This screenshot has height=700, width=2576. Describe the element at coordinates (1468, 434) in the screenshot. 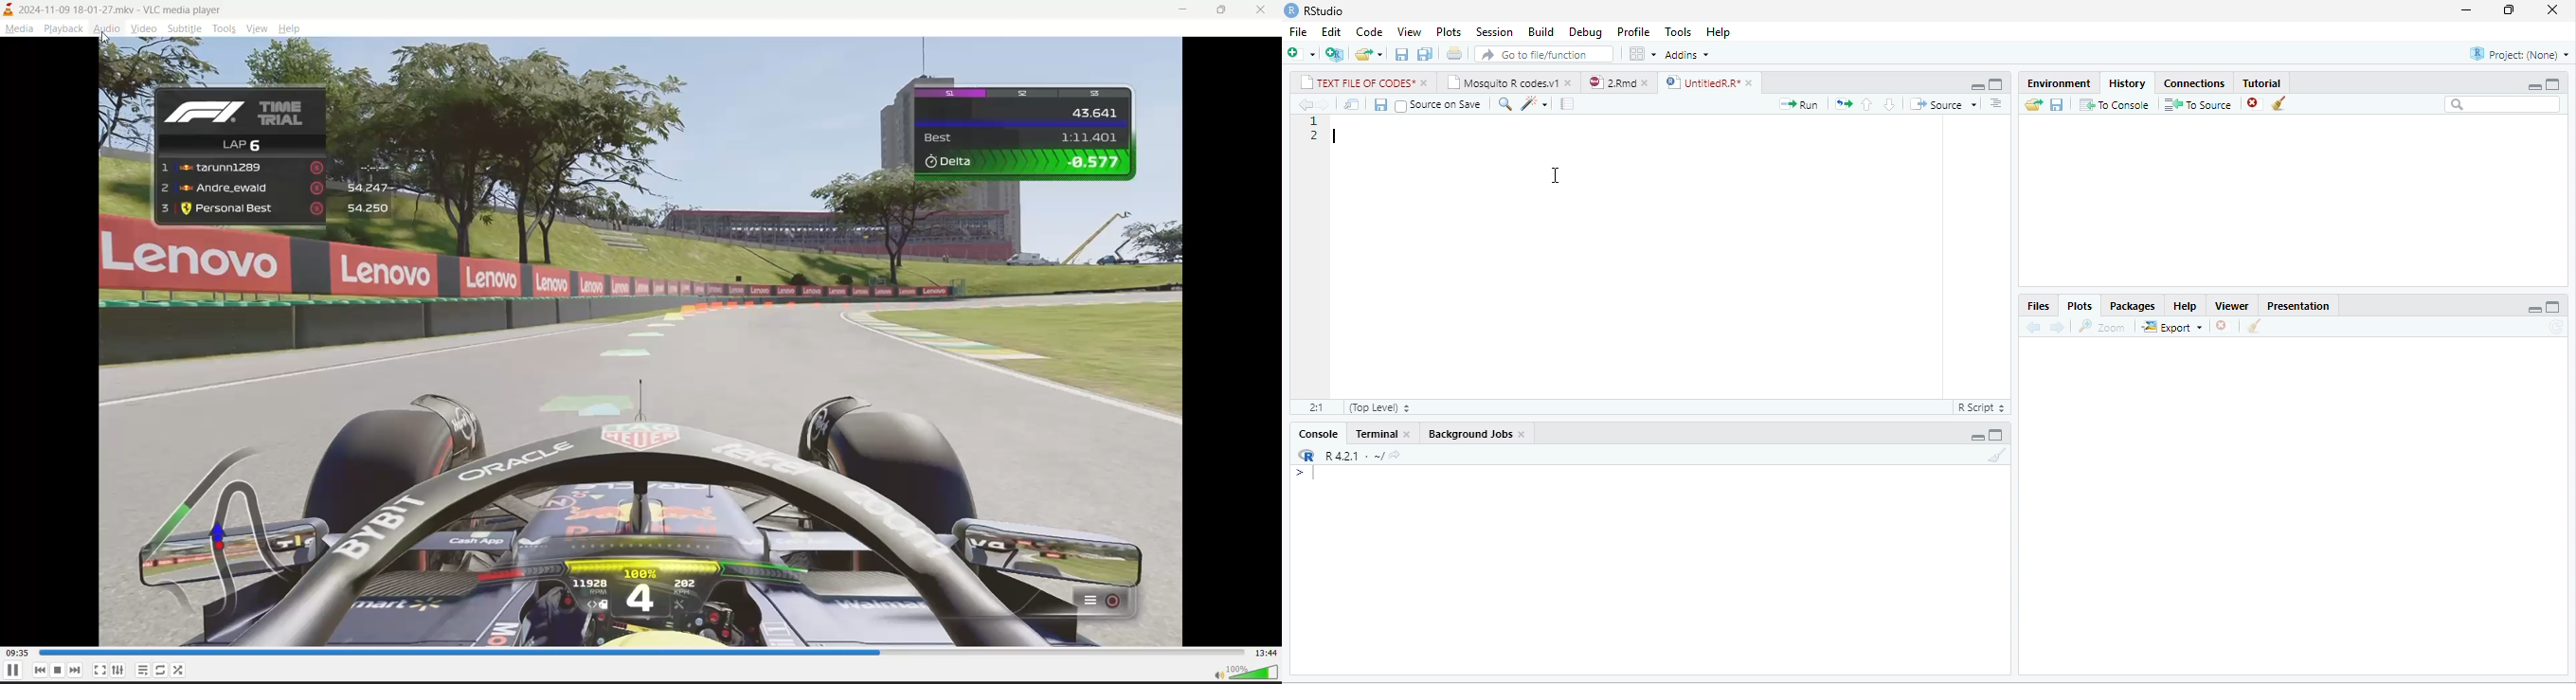

I see `Background Jobs` at that location.